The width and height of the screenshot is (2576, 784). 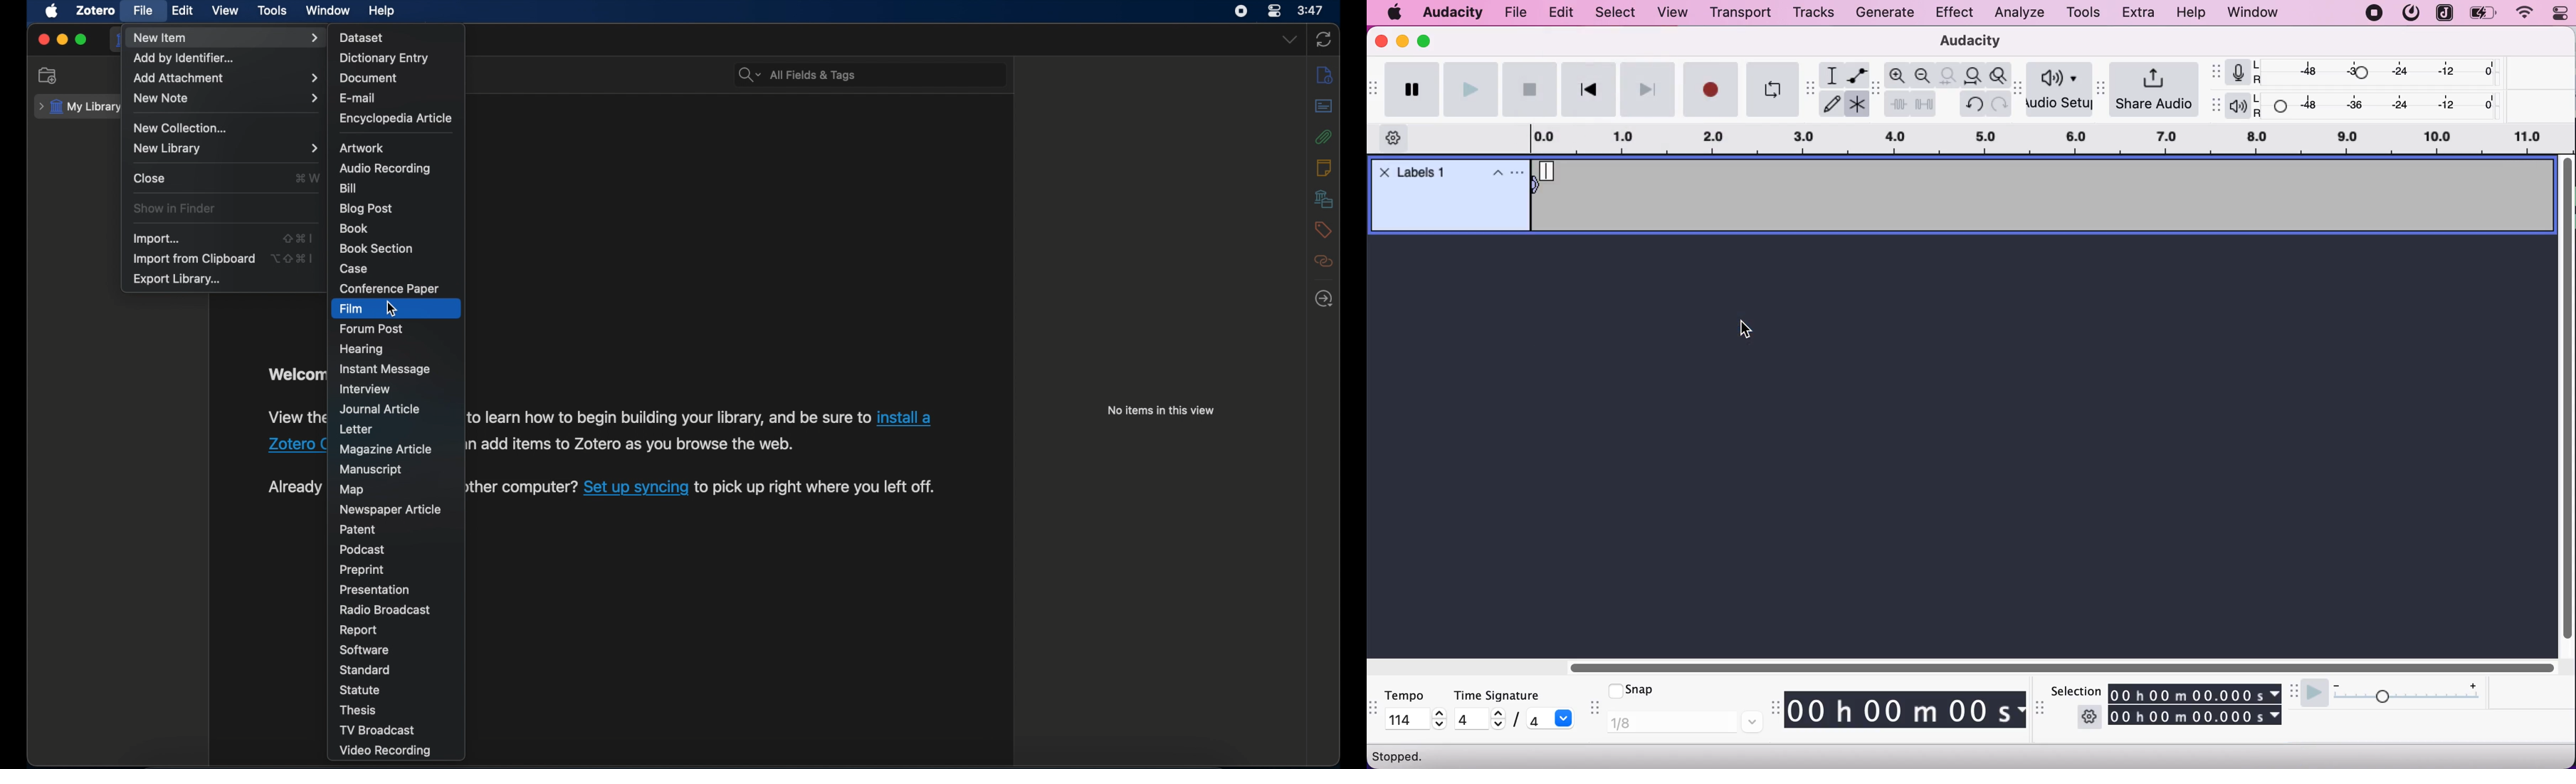 What do you see at coordinates (2555, 14) in the screenshot?
I see `panel control` at bounding box center [2555, 14].